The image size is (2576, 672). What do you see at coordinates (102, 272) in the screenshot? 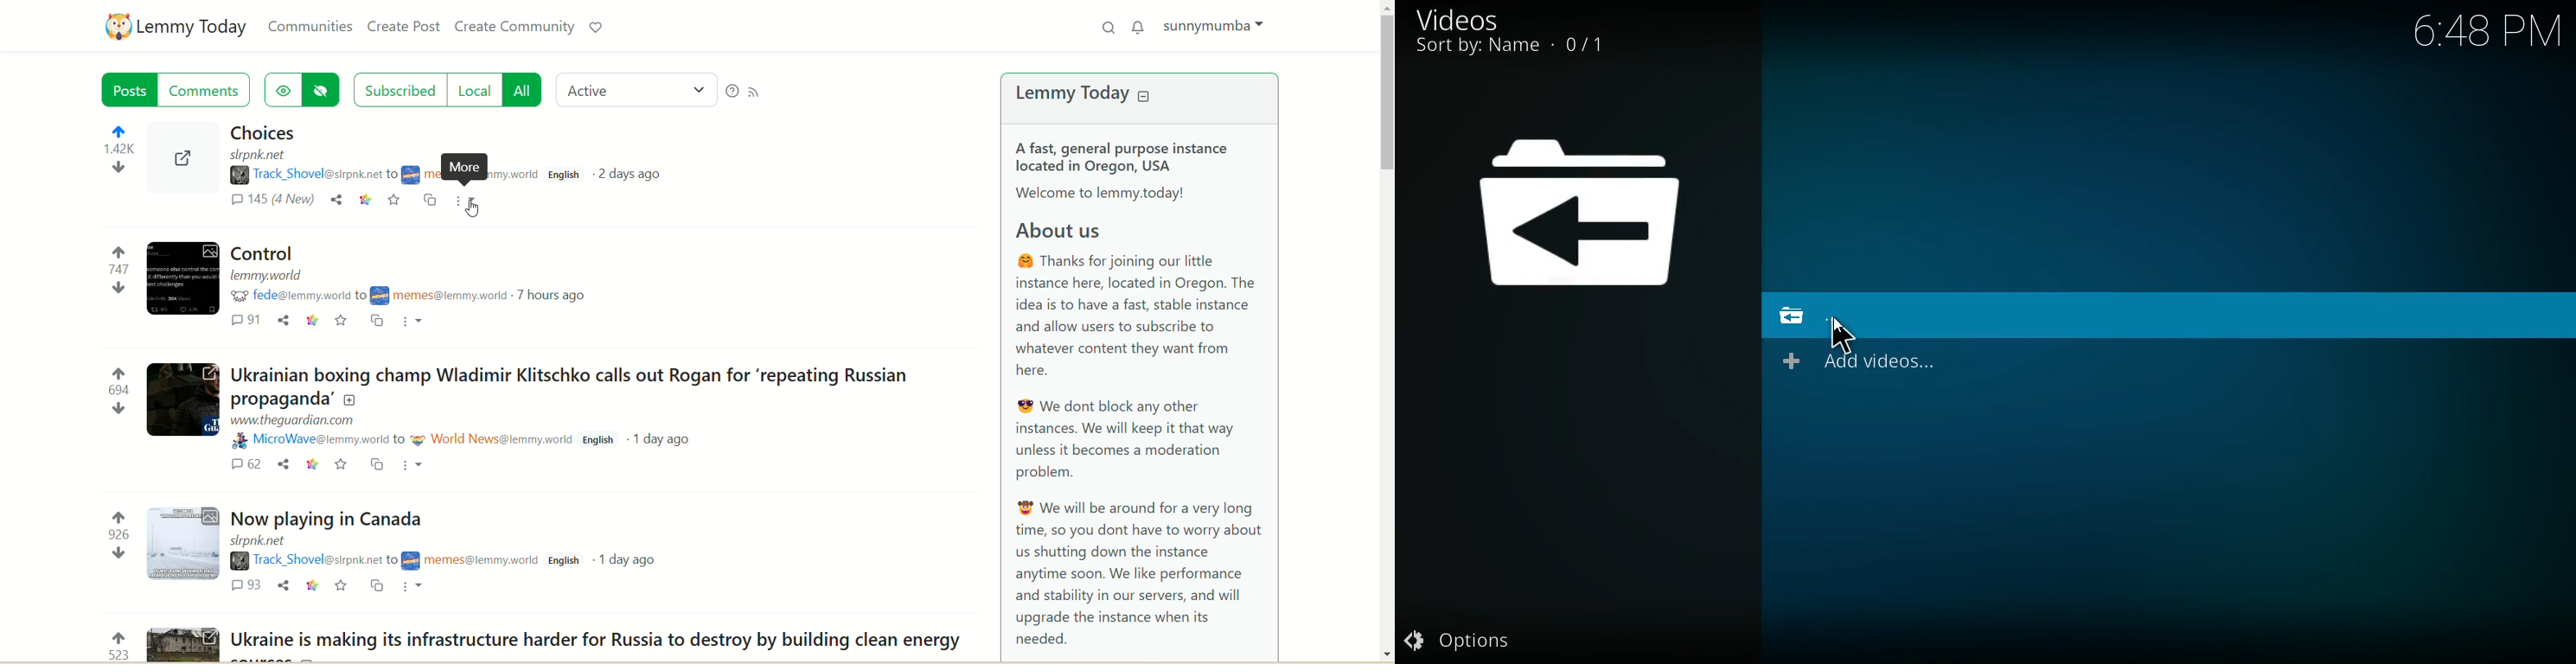
I see `votes up and down` at bounding box center [102, 272].